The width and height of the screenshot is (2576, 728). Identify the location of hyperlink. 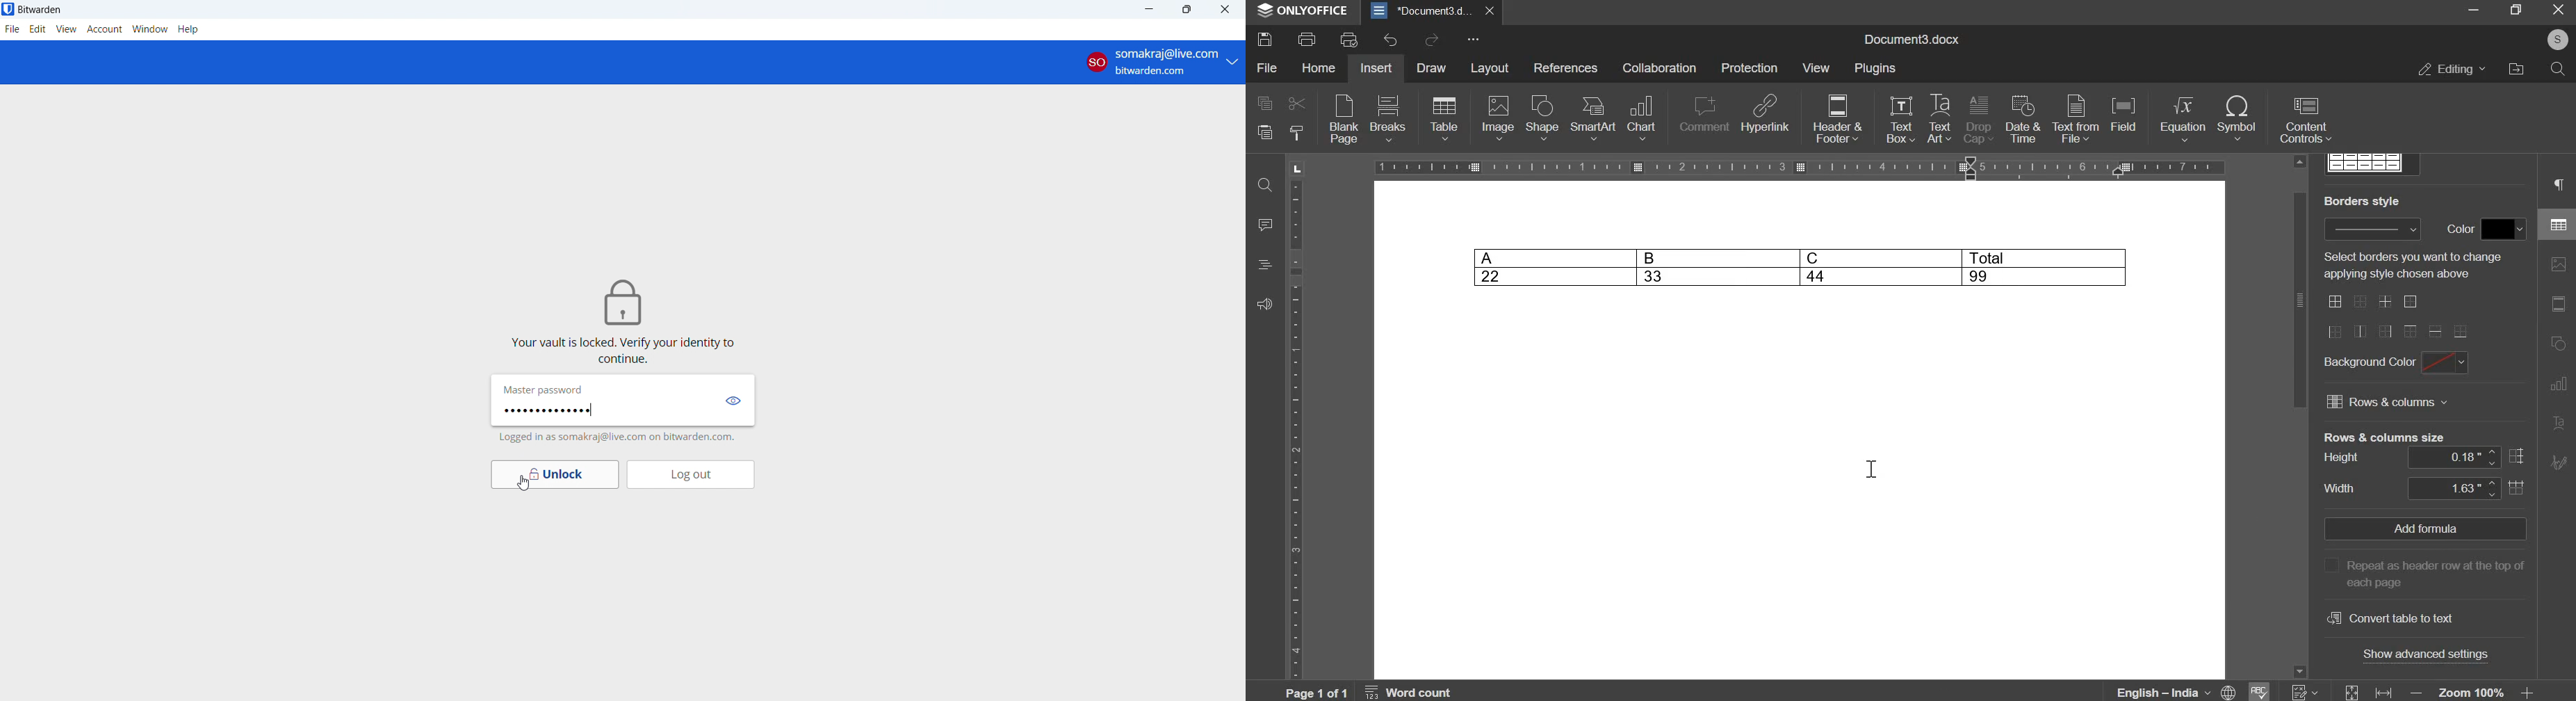
(1765, 113).